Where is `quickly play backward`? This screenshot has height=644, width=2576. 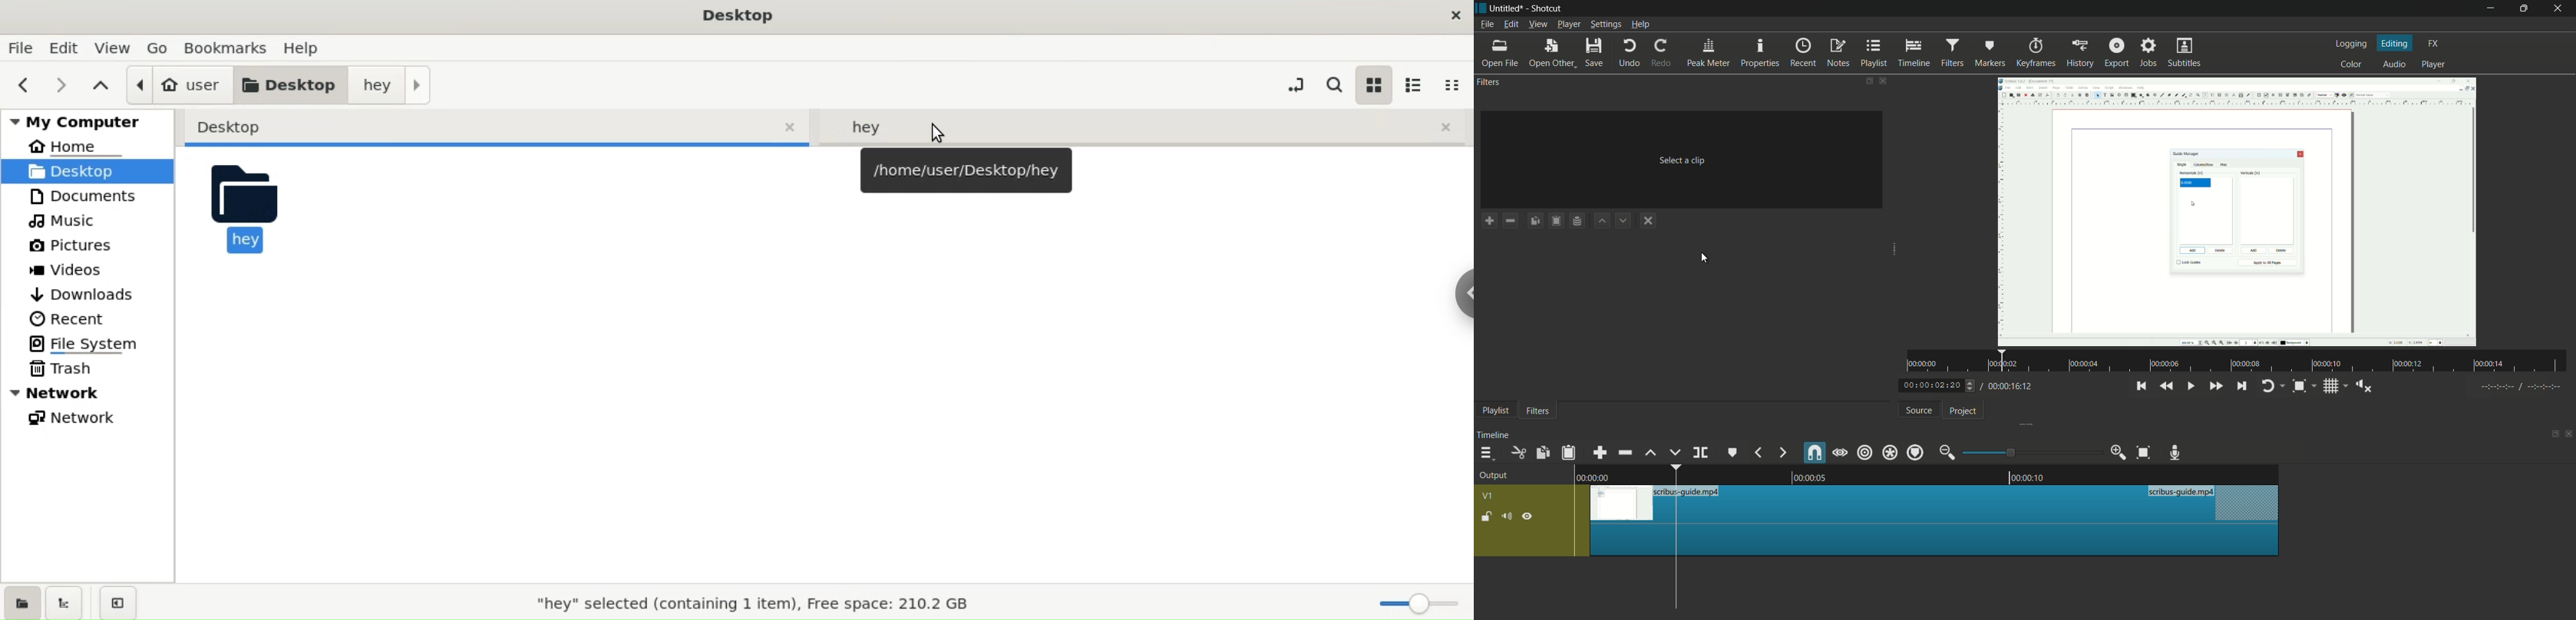 quickly play backward is located at coordinates (2169, 386).